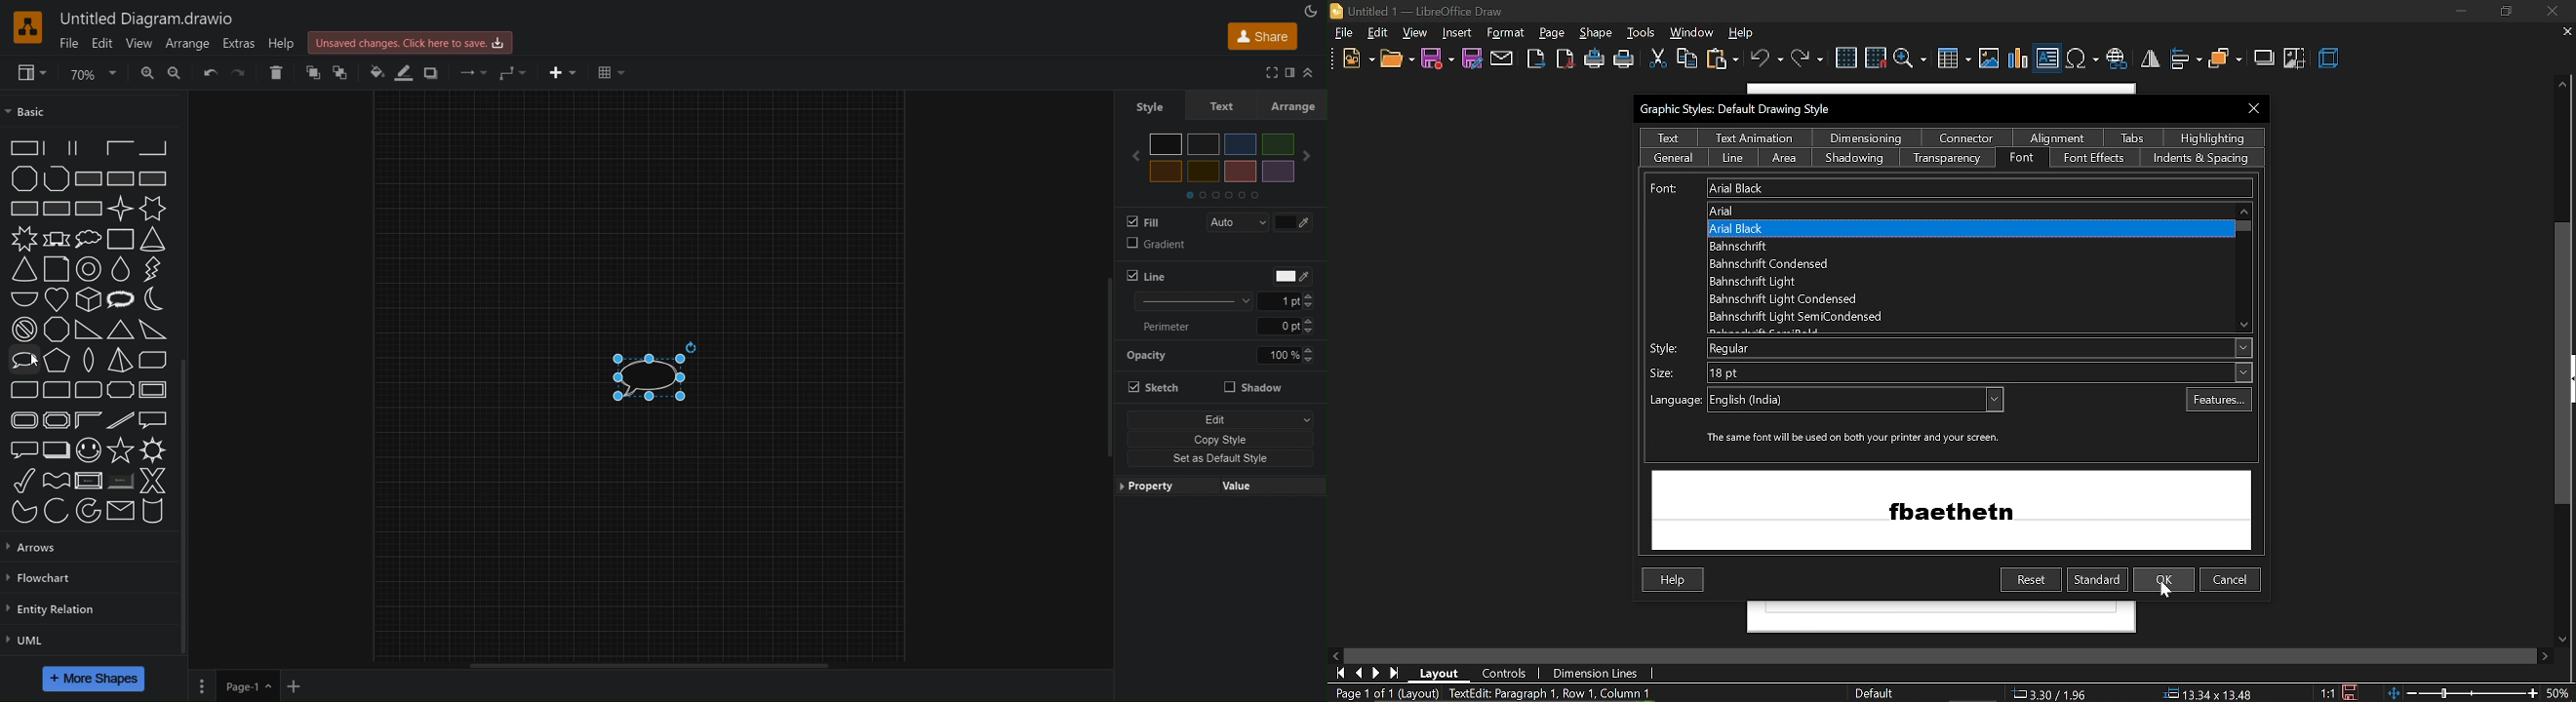 The height and width of the screenshot is (728, 2576). Describe the element at coordinates (1150, 222) in the screenshot. I see `Fill` at that location.